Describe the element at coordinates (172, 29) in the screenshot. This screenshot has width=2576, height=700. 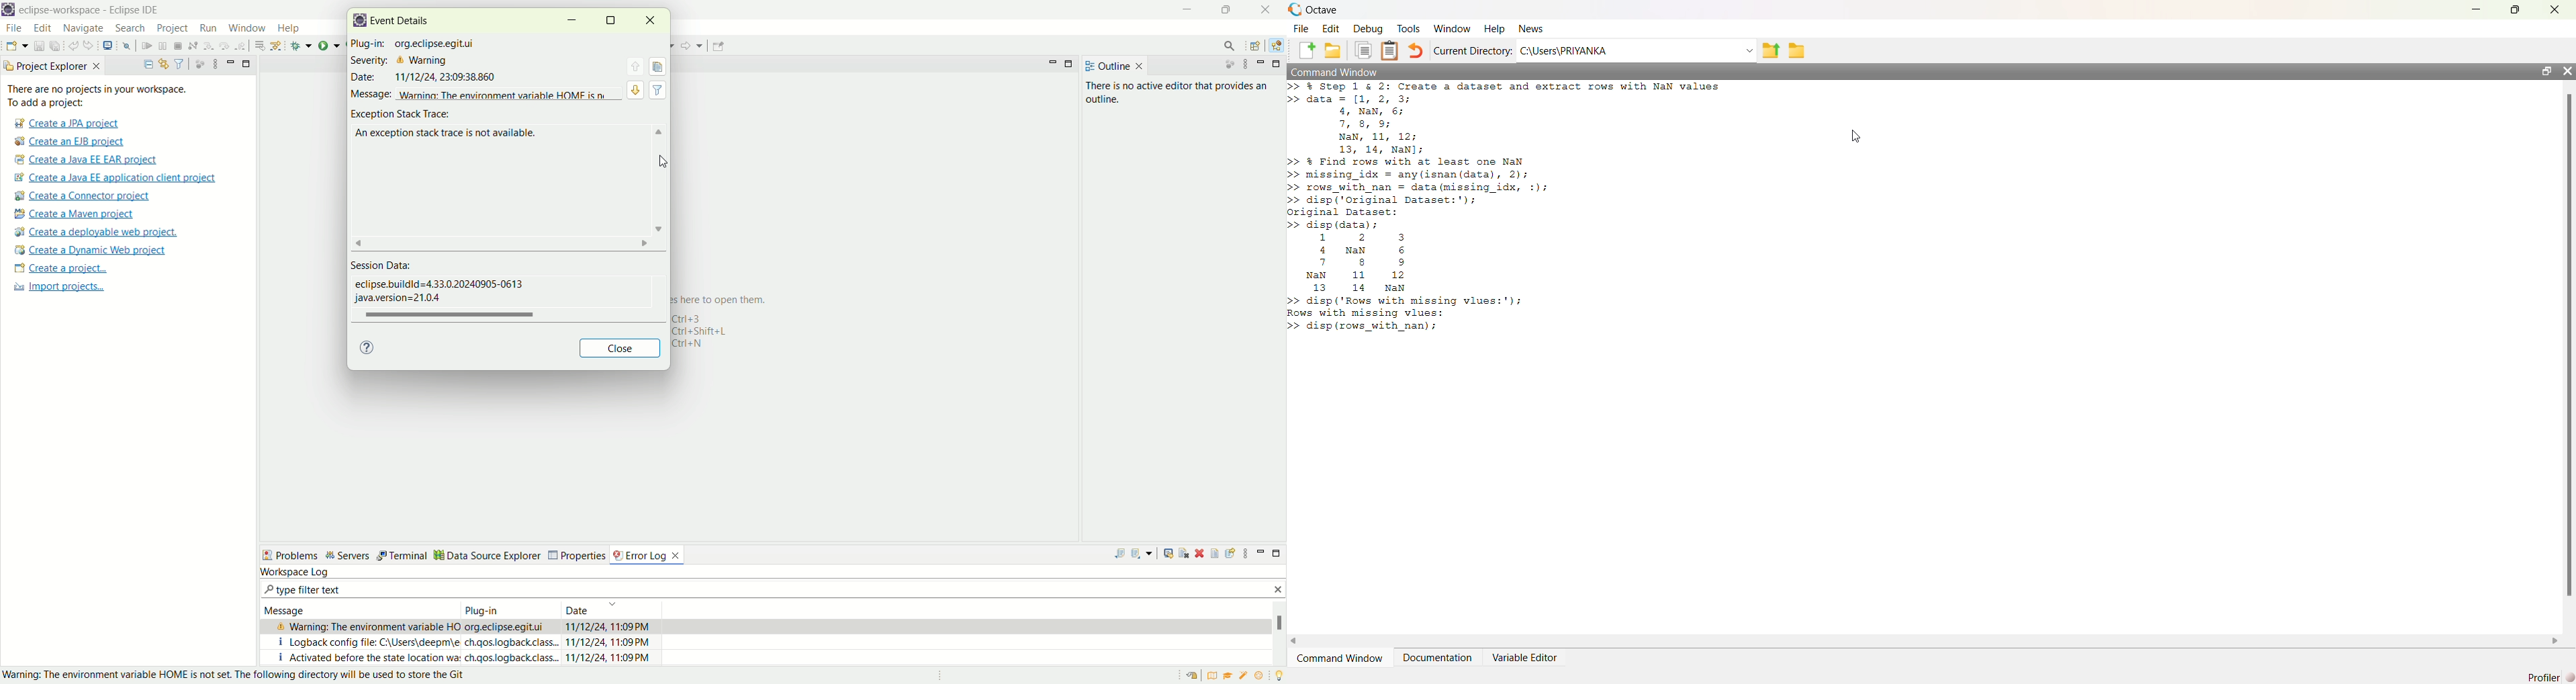
I see `project` at that location.